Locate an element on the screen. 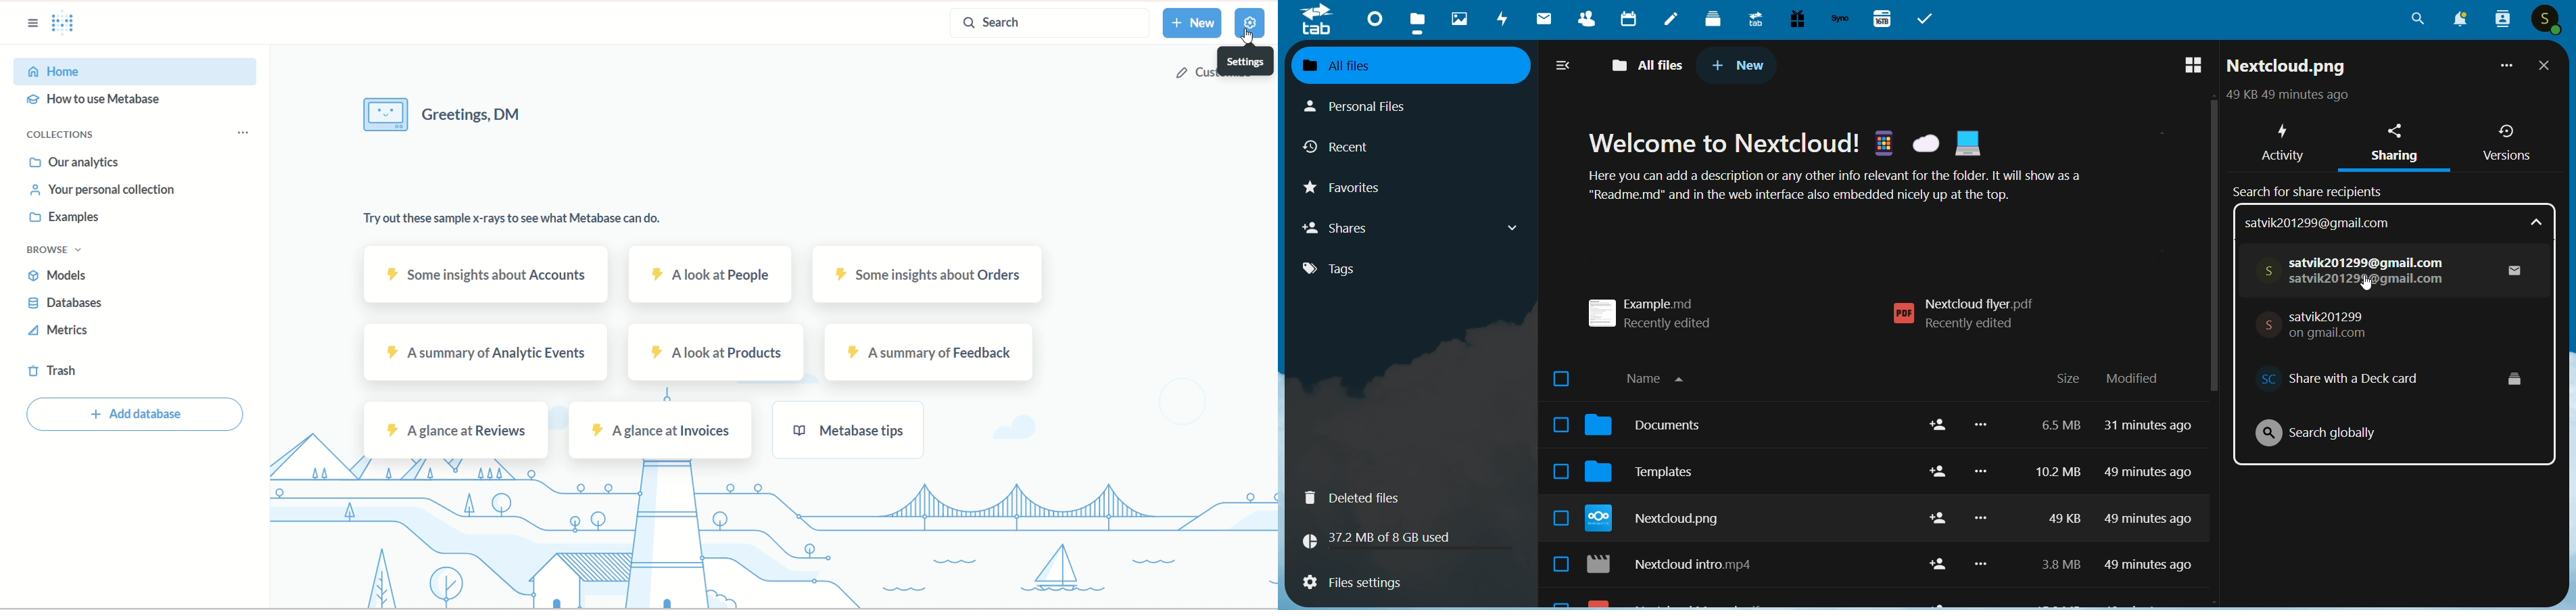  A glance at invoices is located at coordinates (660, 430).